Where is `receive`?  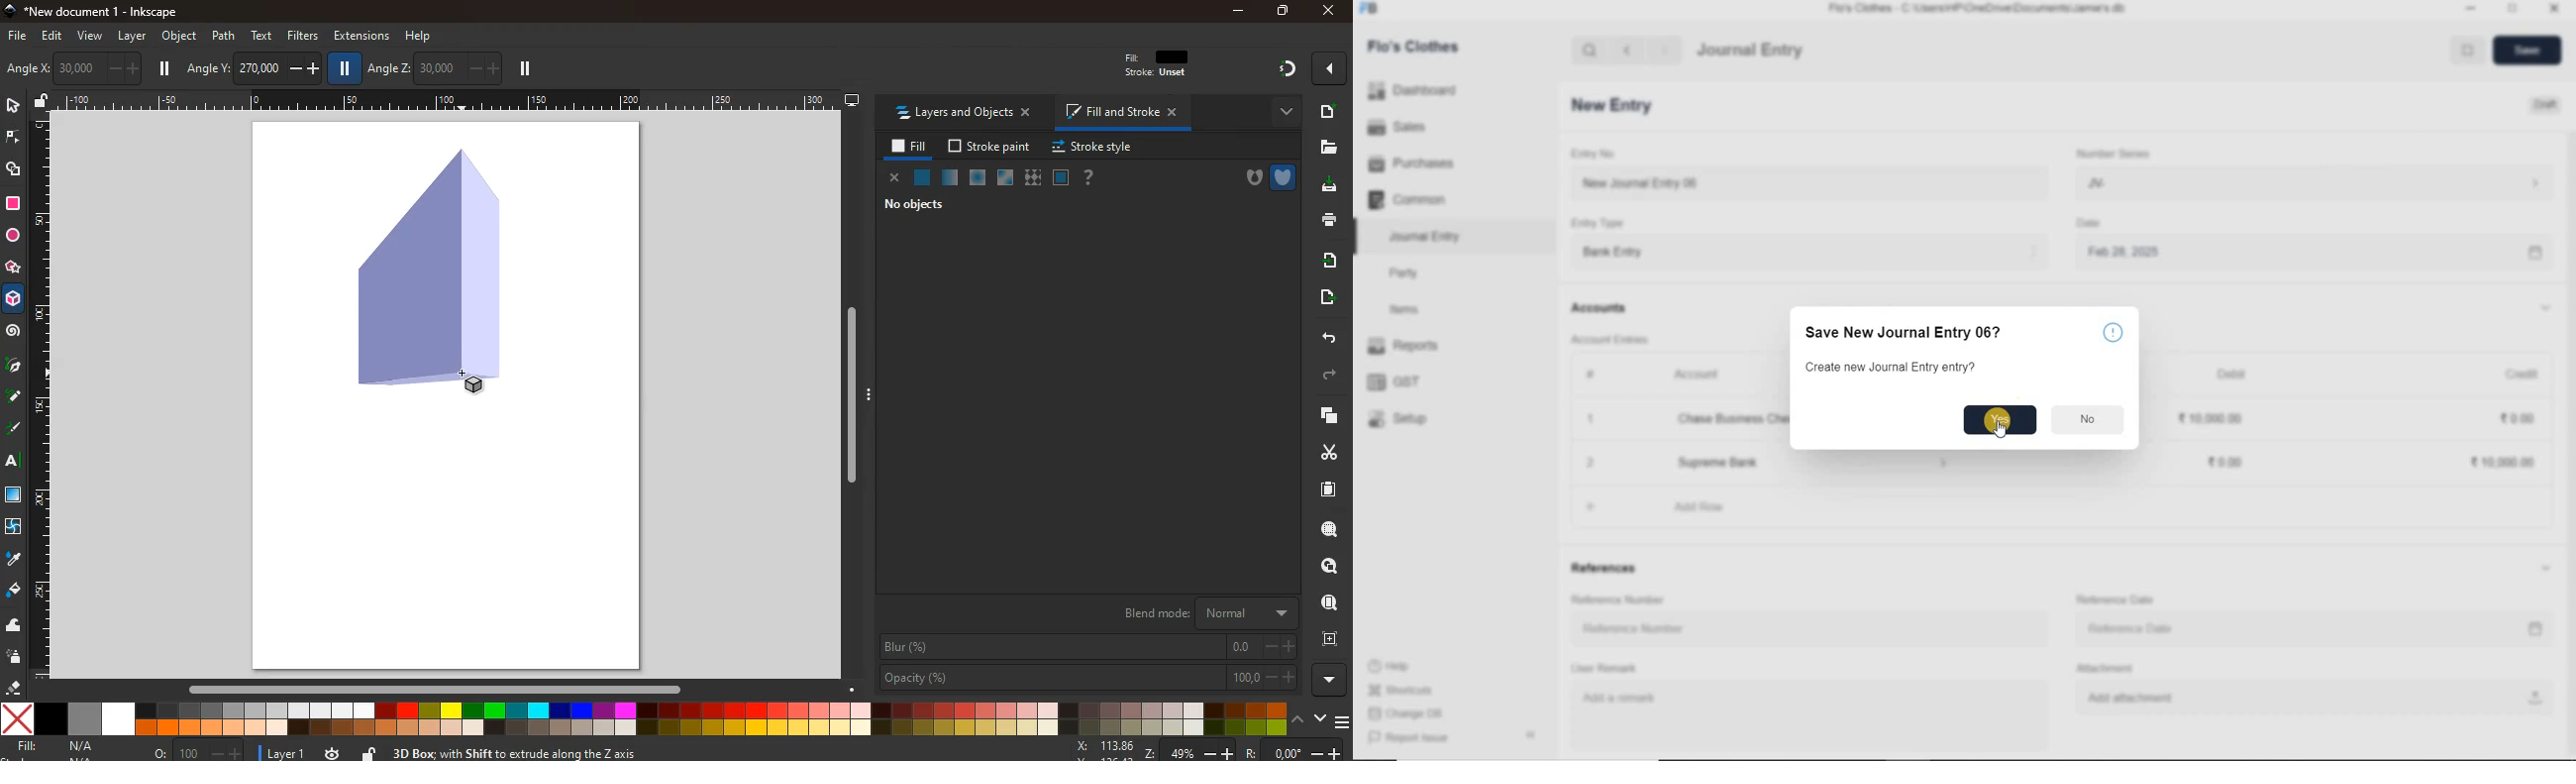 receive is located at coordinates (1323, 260).